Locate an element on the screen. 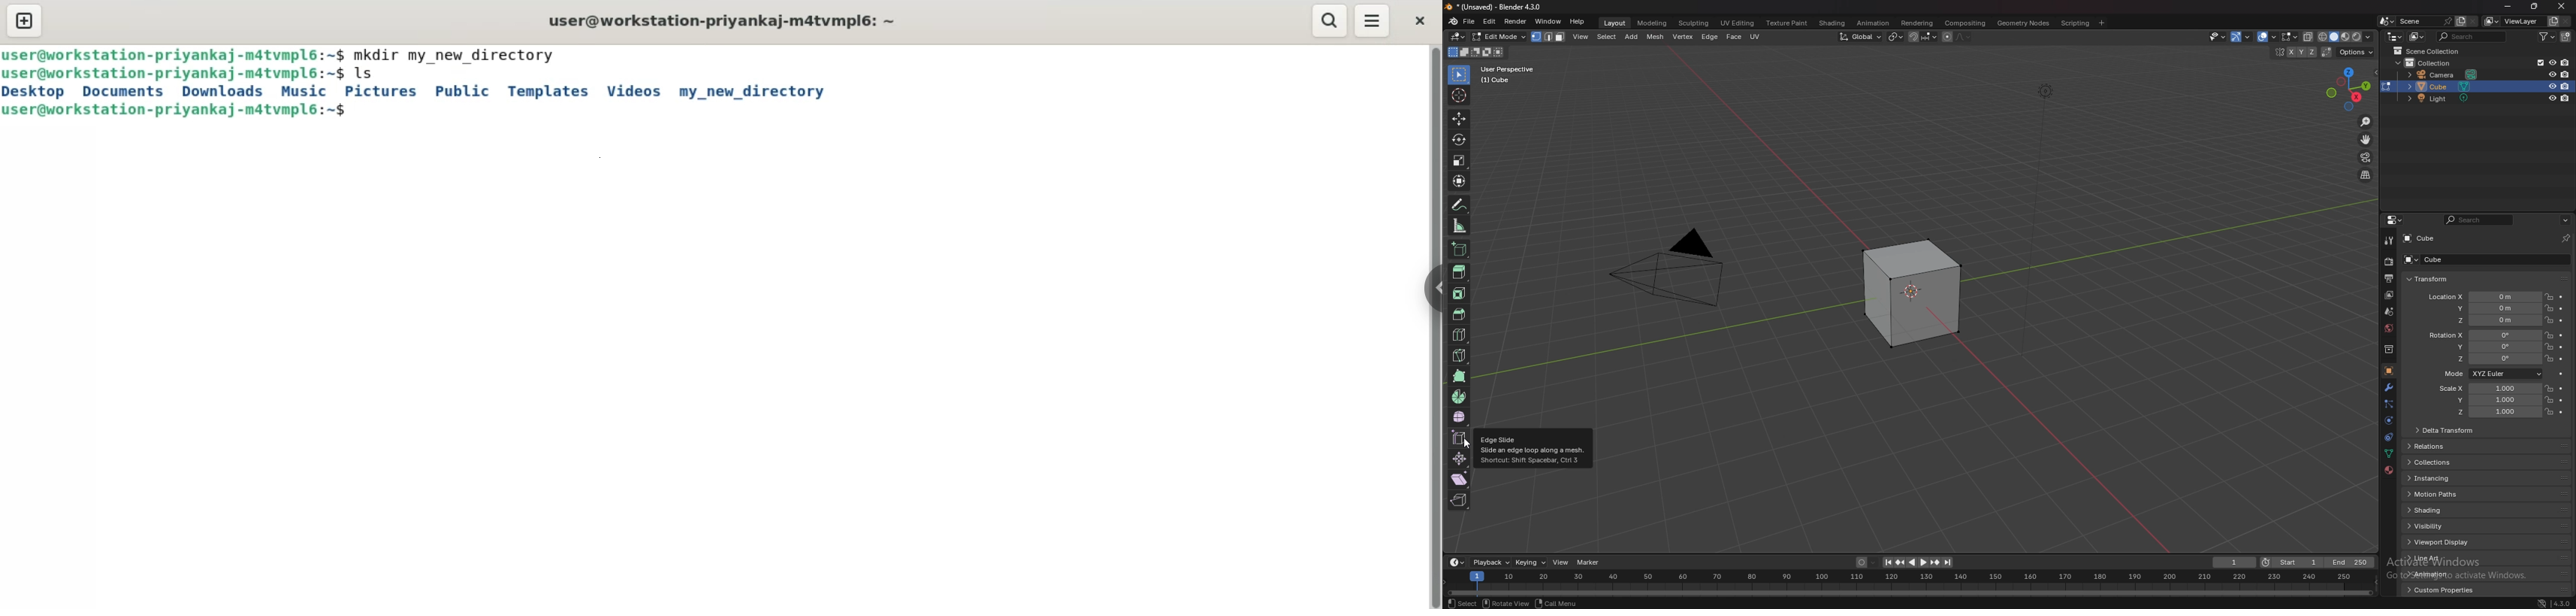 The image size is (2576, 616). add workspace is located at coordinates (2103, 23).